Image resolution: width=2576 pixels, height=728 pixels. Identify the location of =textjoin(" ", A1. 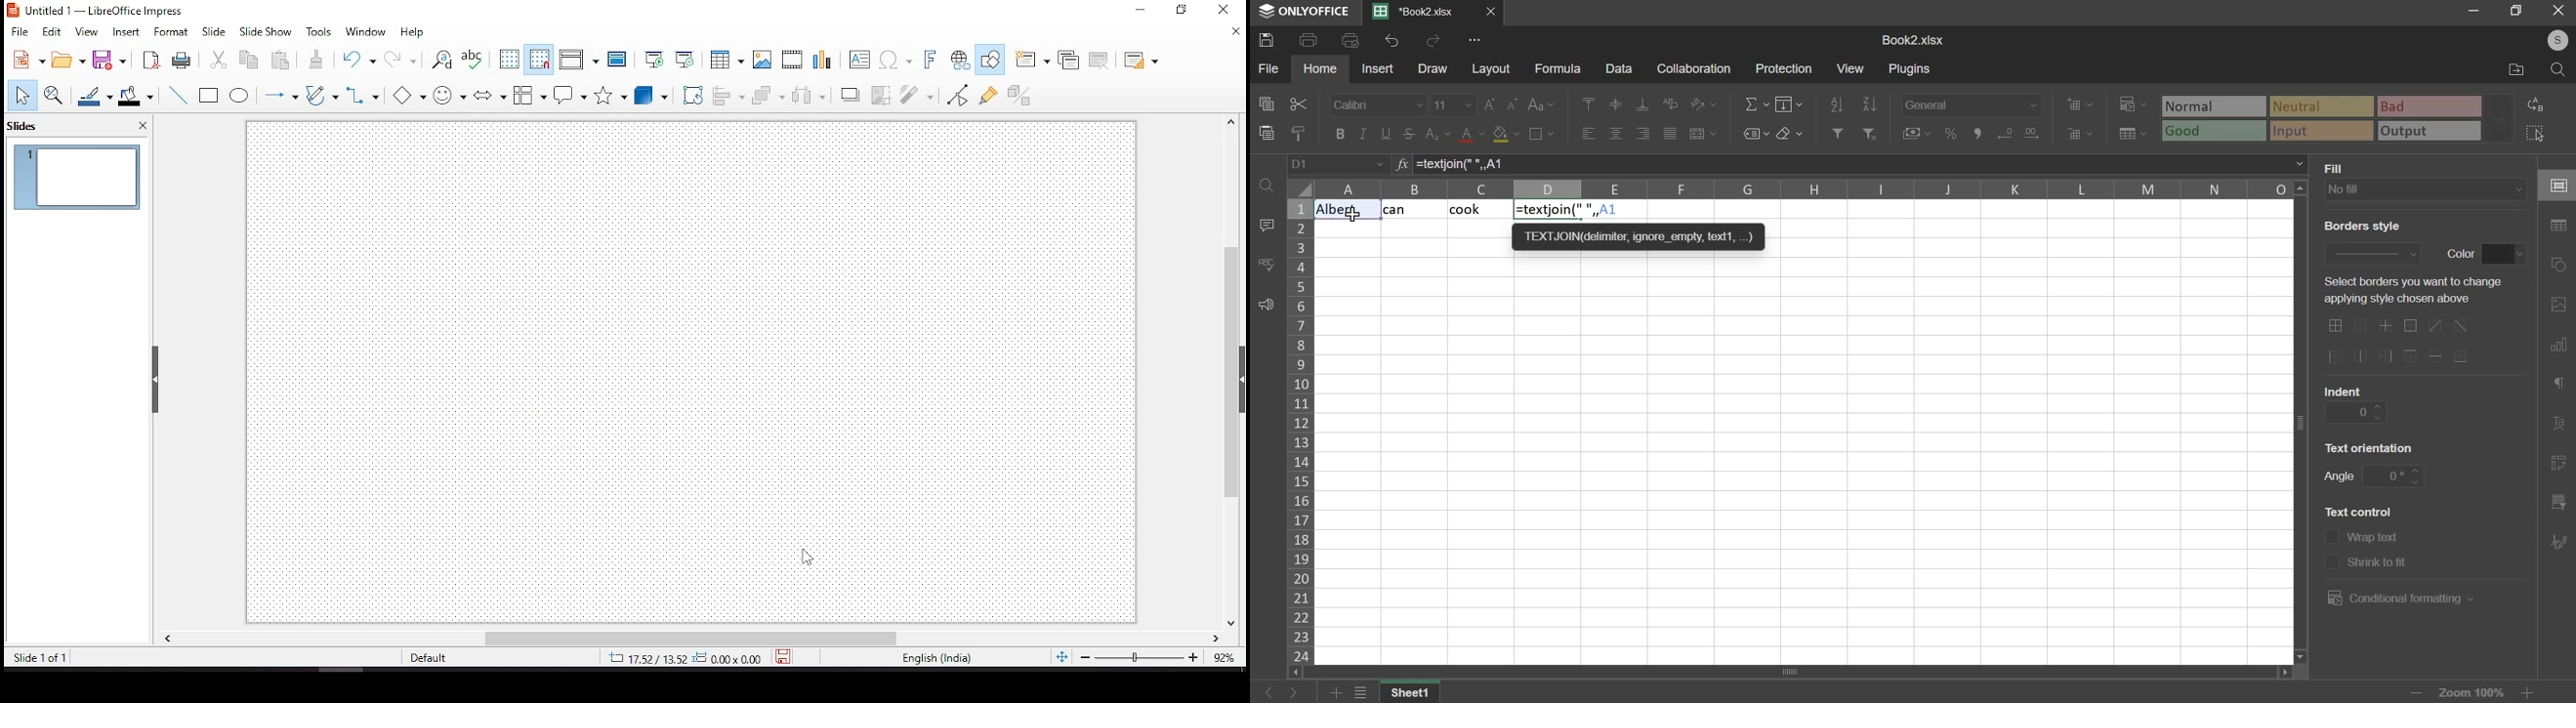
(1820, 164).